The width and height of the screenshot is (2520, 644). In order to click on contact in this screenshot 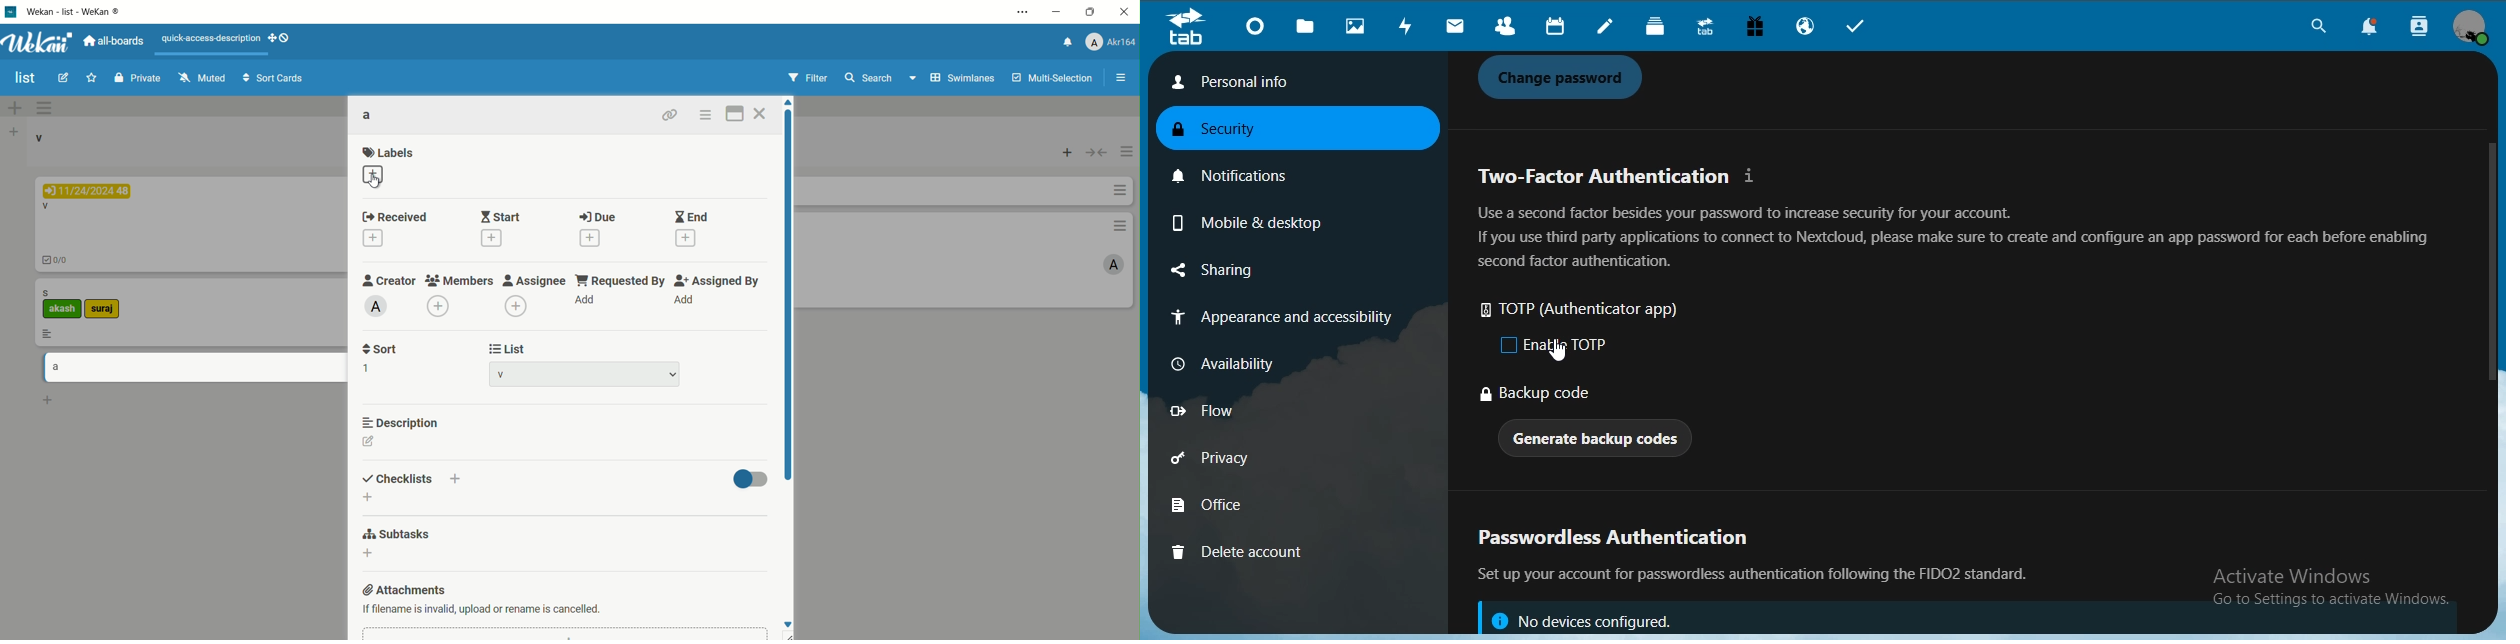, I will do `click(1505, 27)`.